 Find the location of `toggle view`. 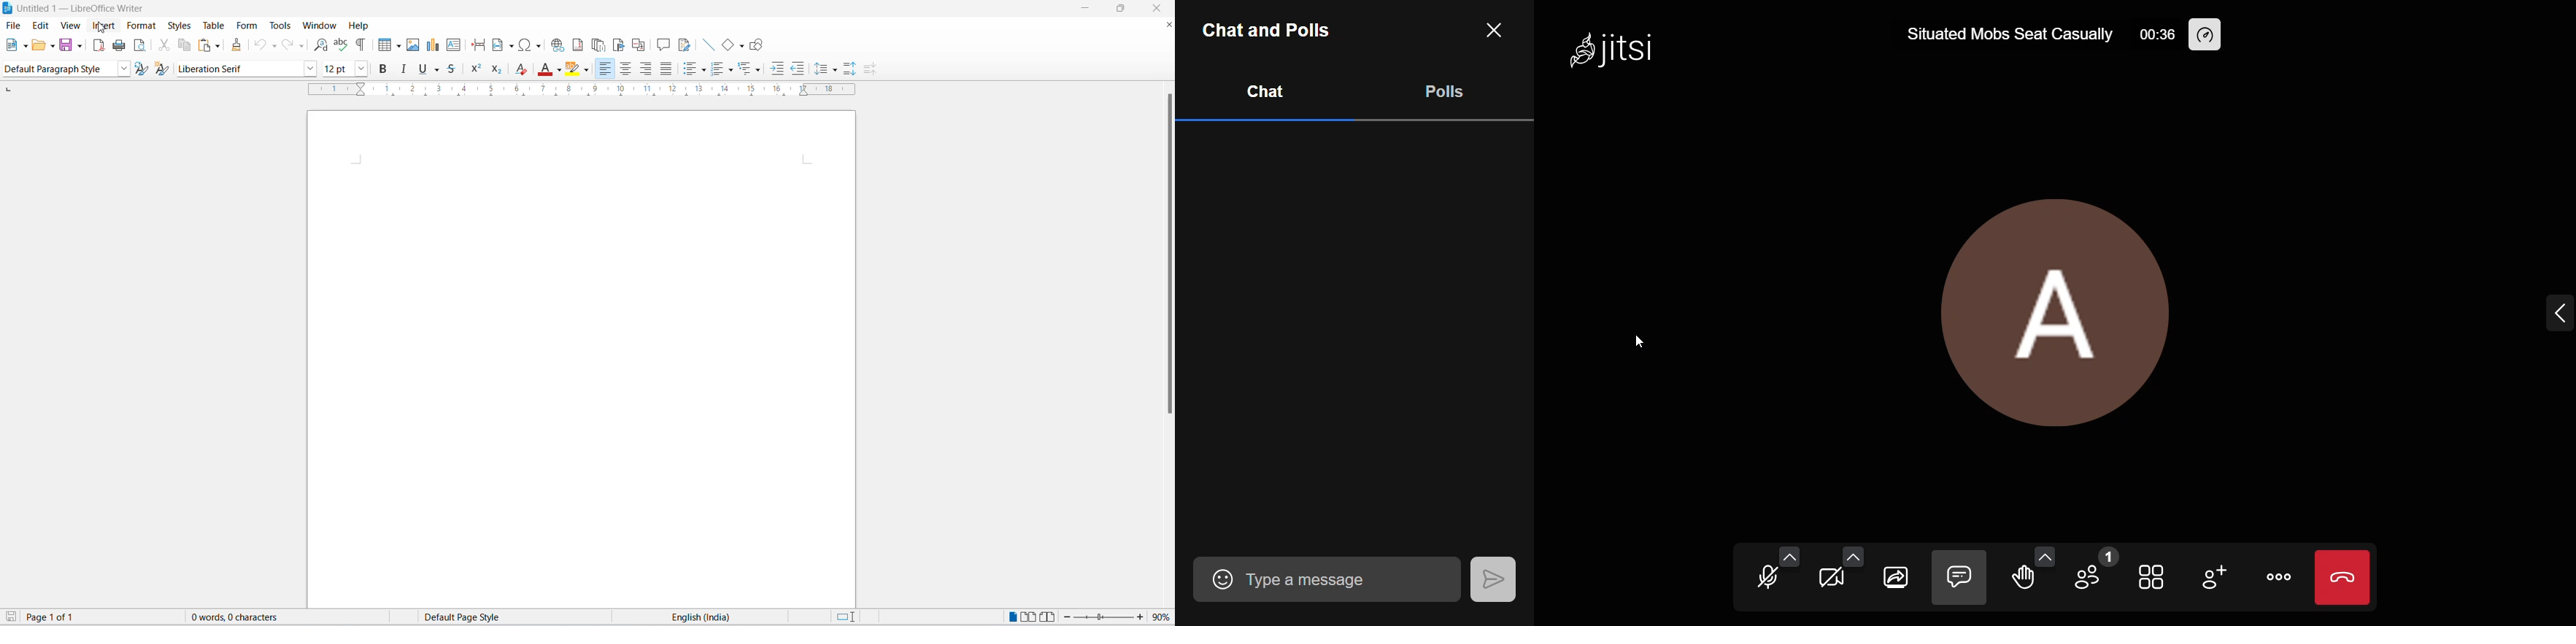

toggle view is located at coordinates (2148, 573).